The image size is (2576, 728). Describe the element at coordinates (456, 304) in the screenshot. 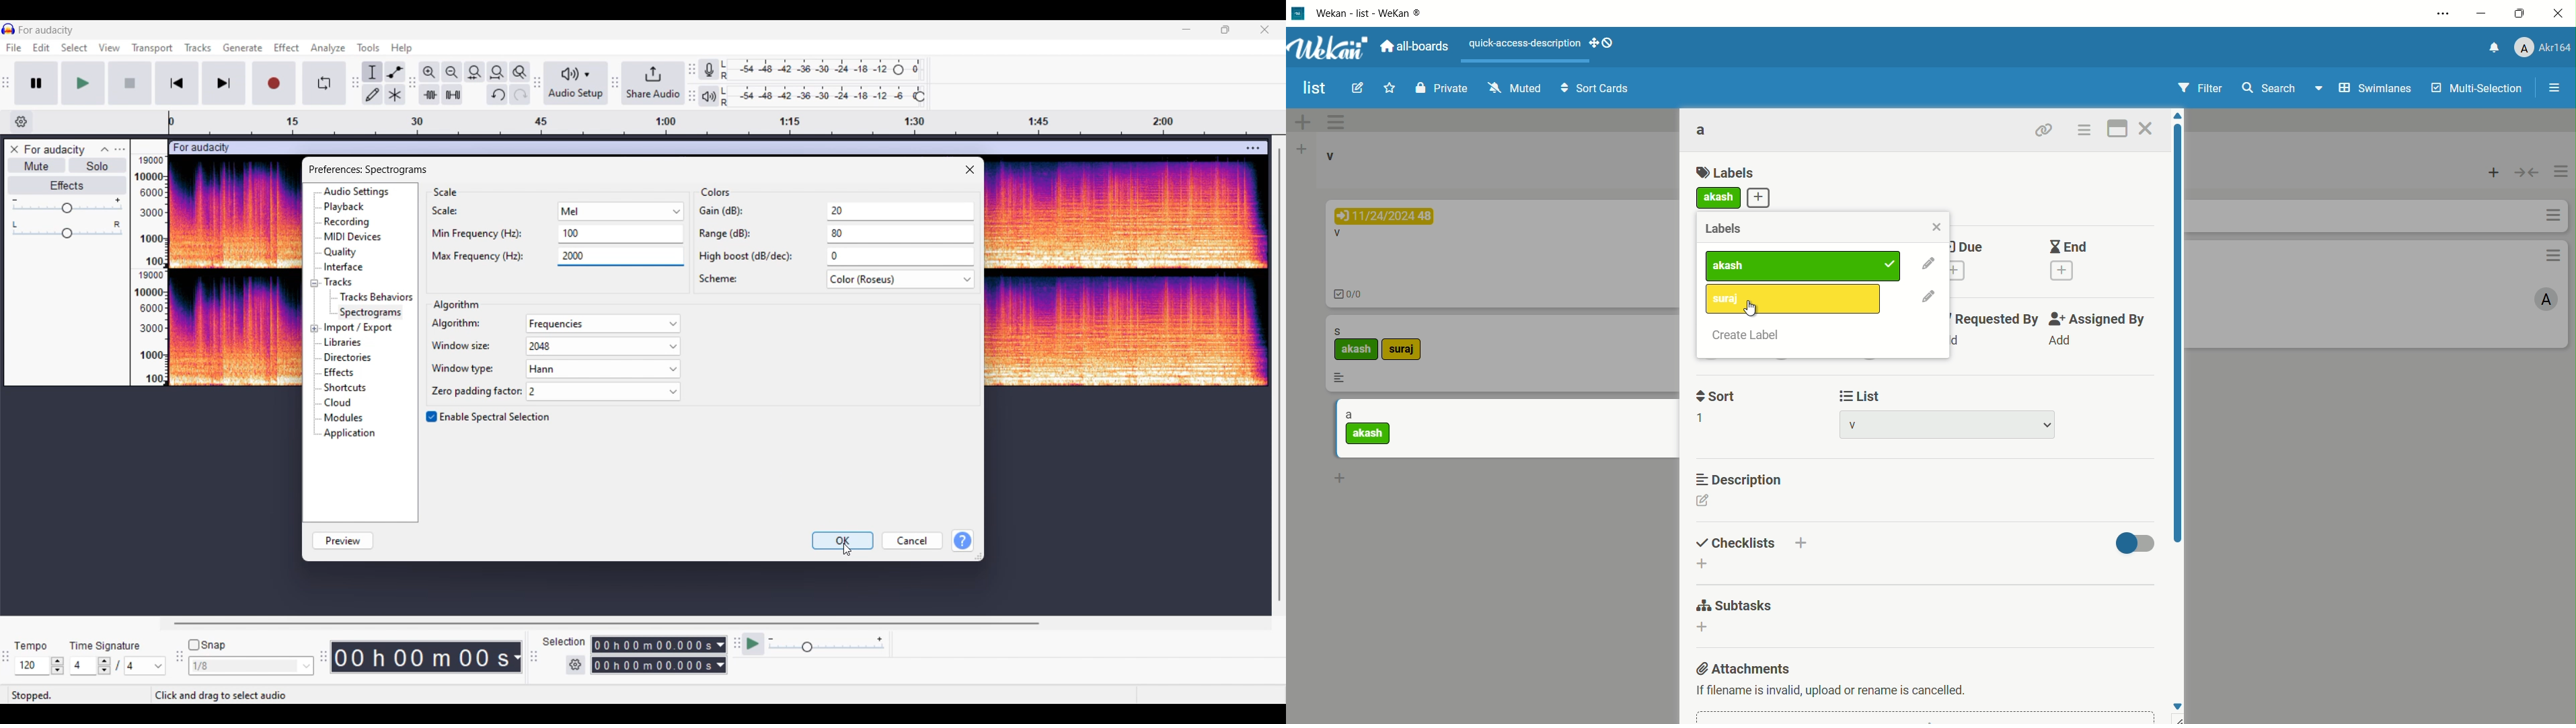

I see `Section title` at that location.